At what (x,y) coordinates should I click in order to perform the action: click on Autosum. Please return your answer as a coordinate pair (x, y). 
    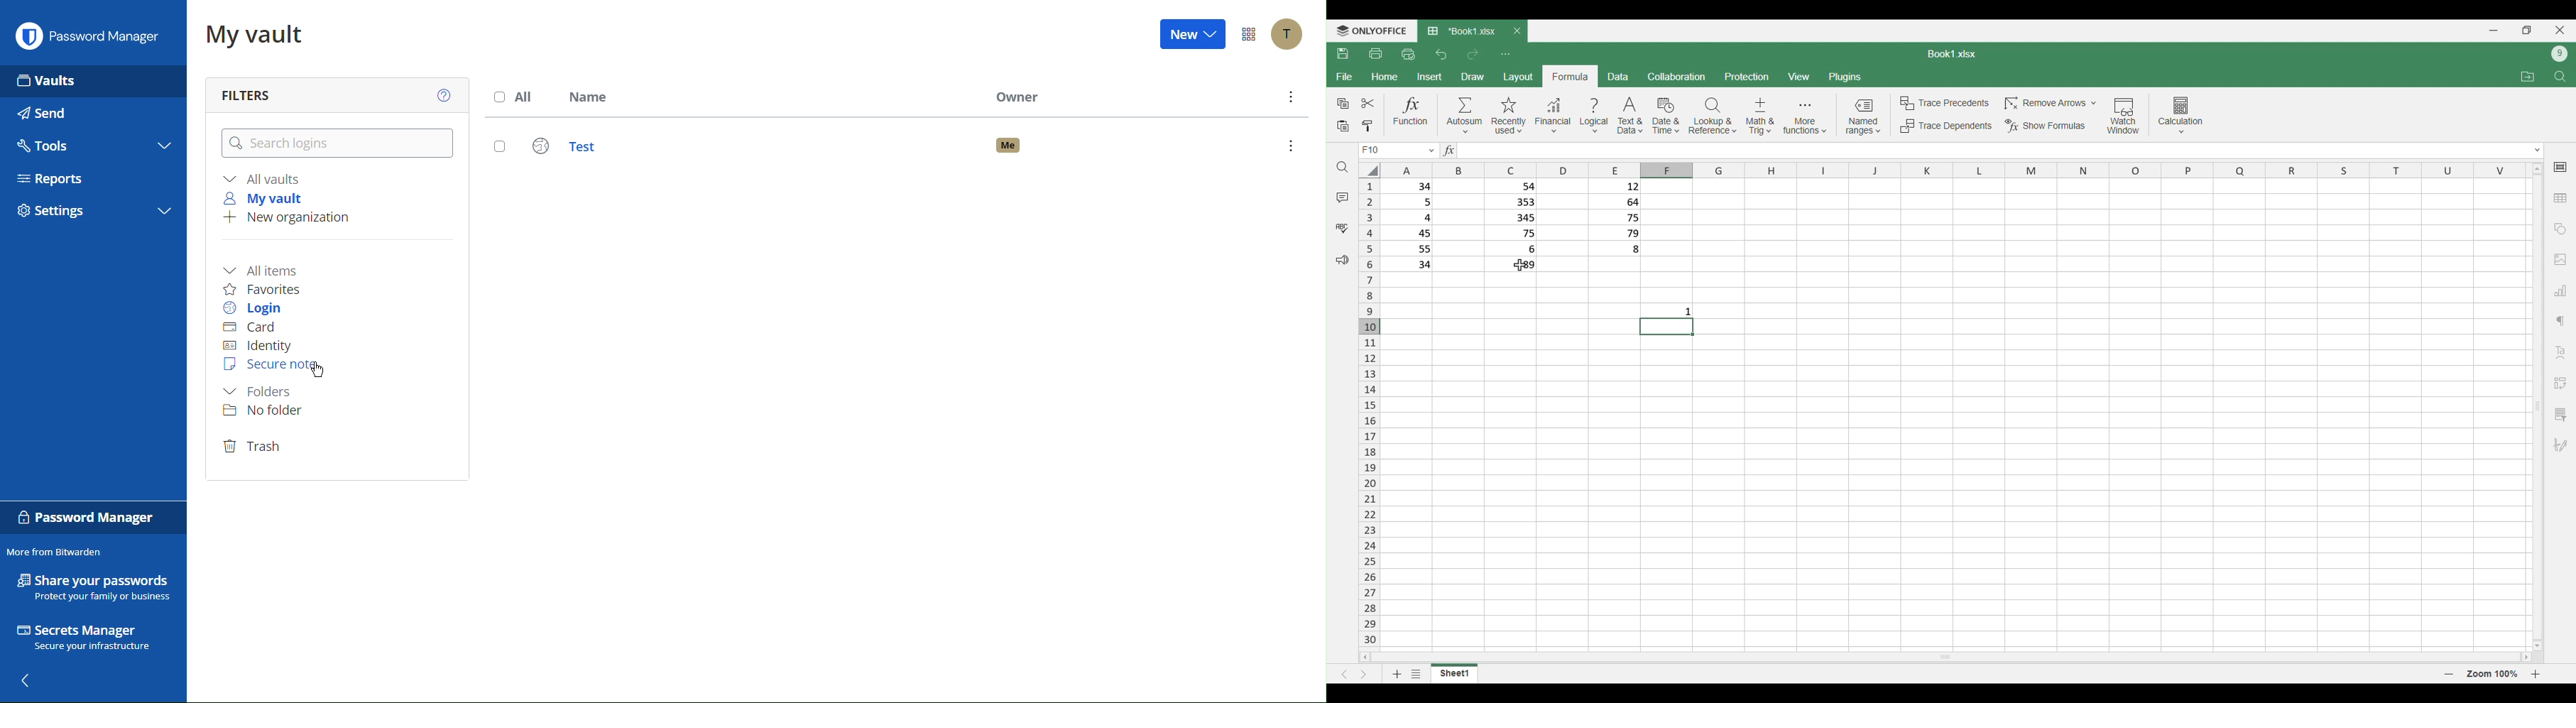
    Looking at the image, I should click on (1465, 115).